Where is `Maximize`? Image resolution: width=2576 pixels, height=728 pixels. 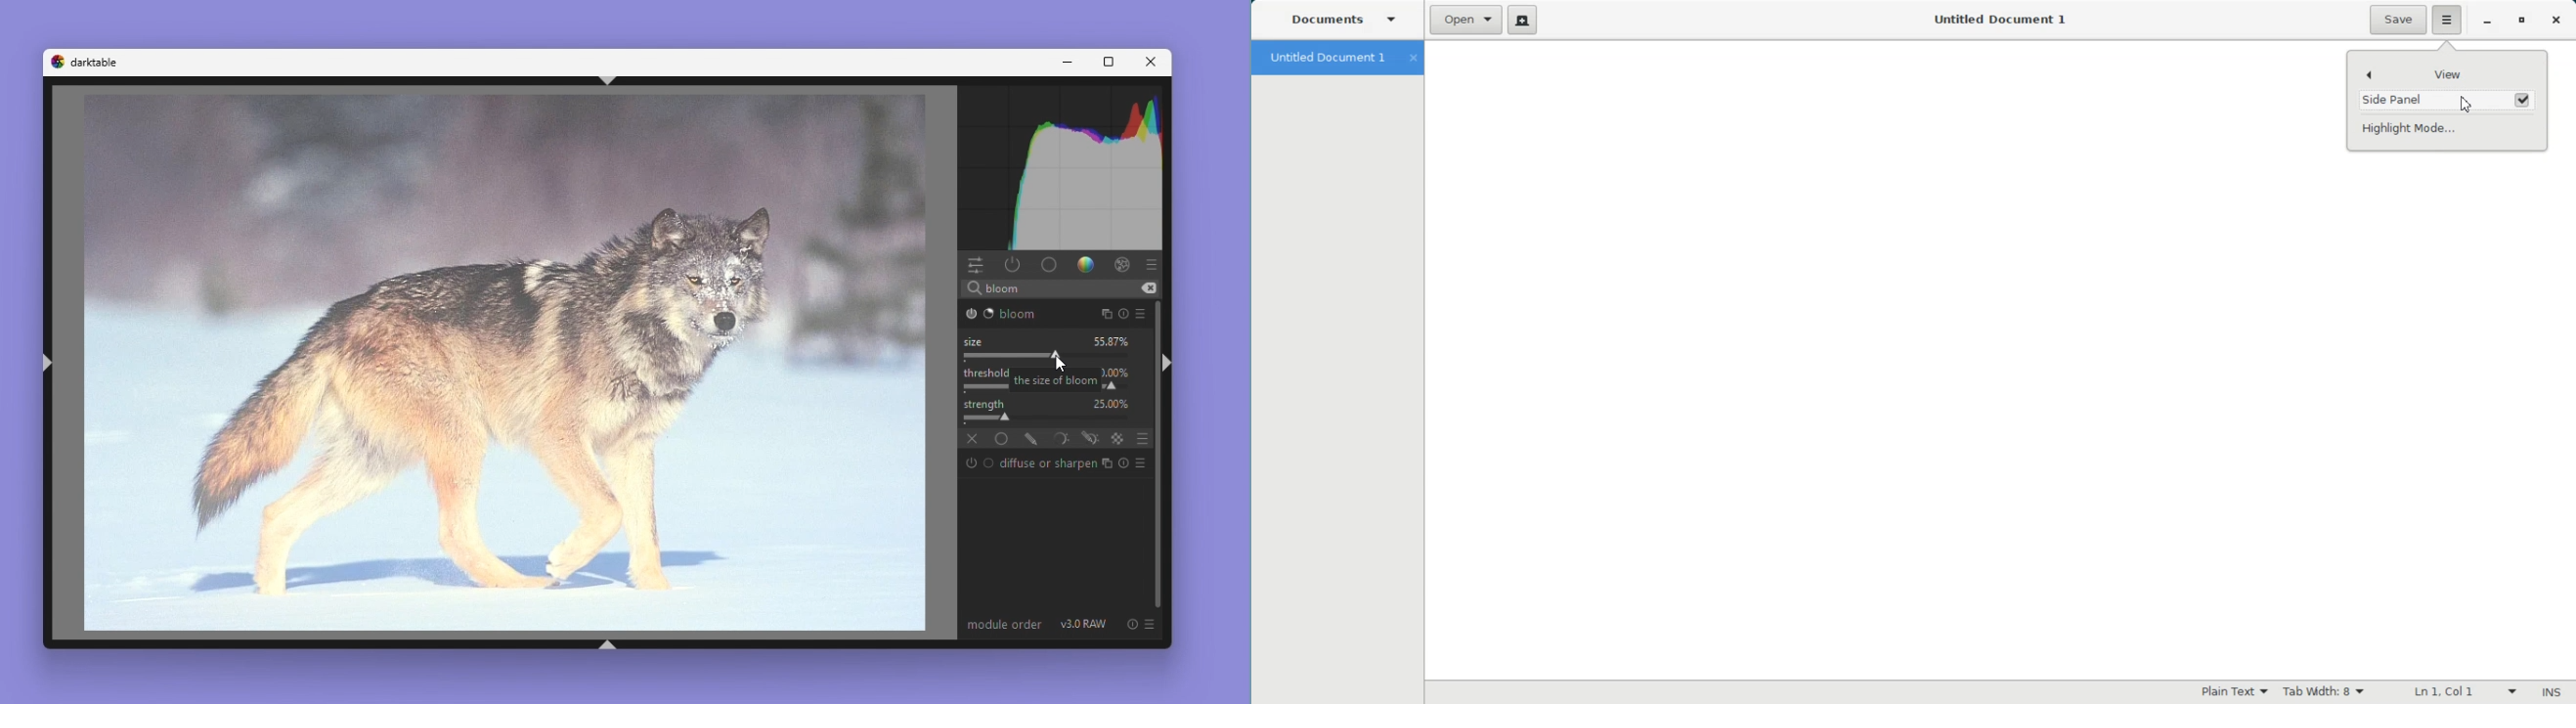 Maximize is located at coordinates (2523, 20).